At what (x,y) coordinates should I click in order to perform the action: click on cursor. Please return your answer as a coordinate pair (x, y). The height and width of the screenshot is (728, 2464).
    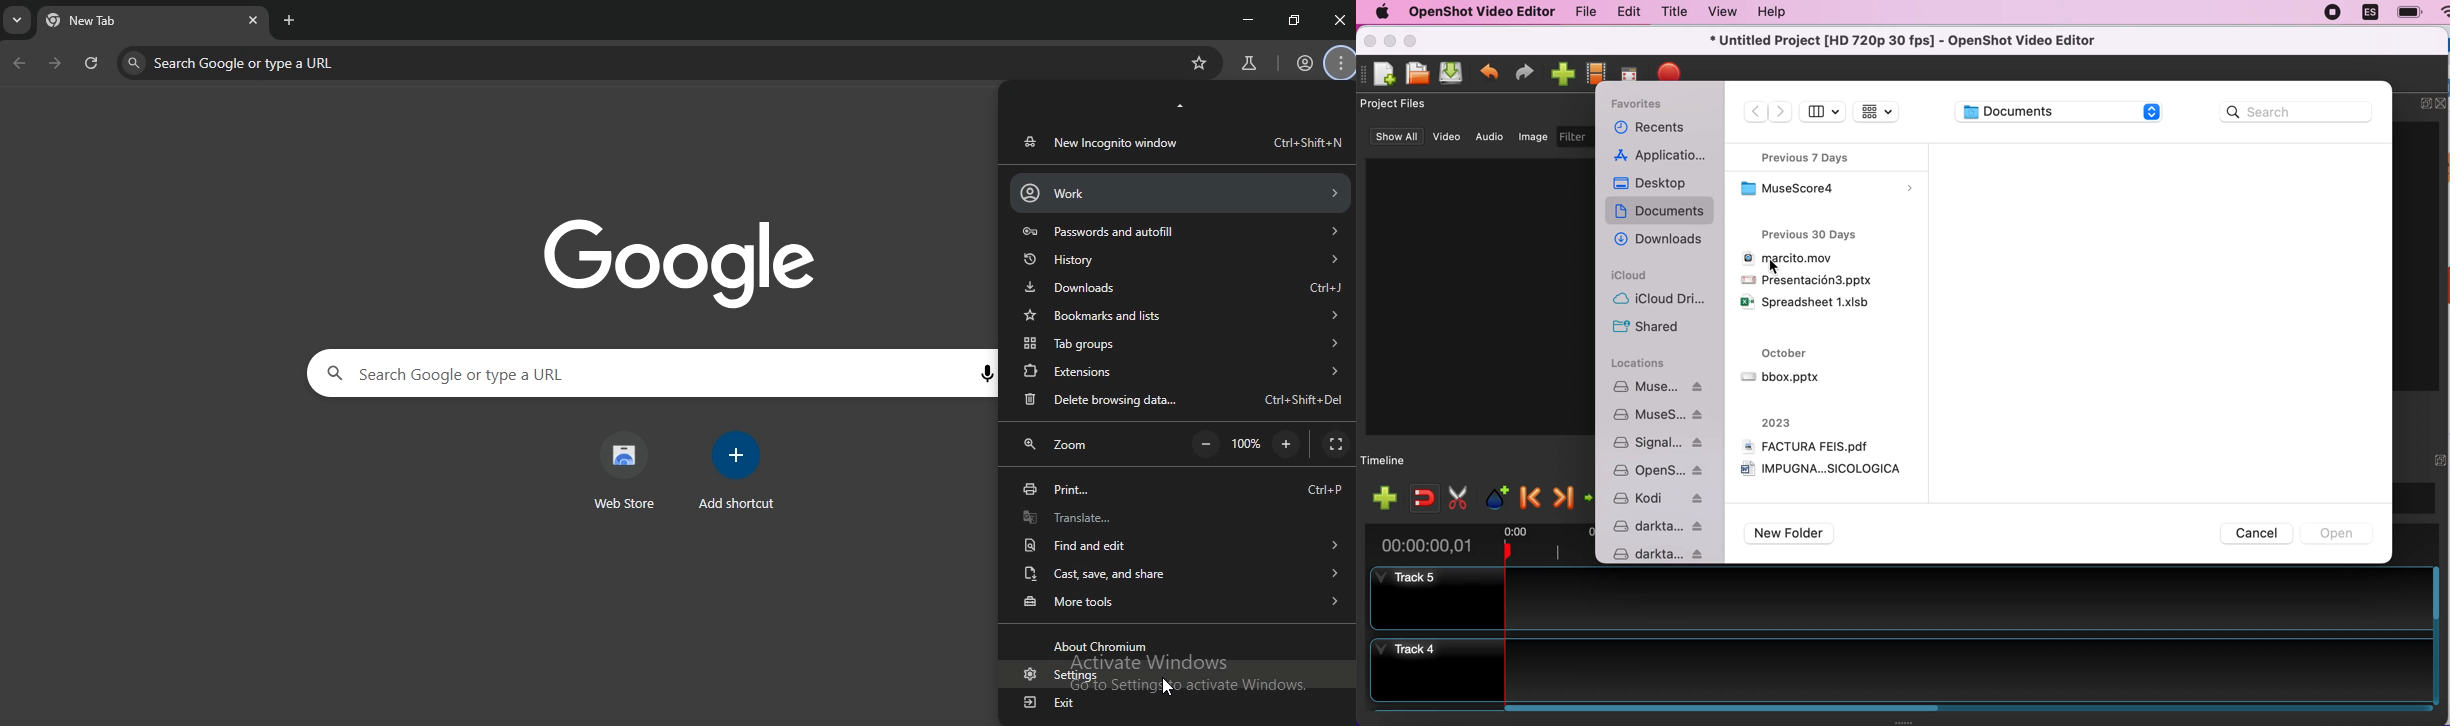
    Looking at the image, I should click on (1168, 687).